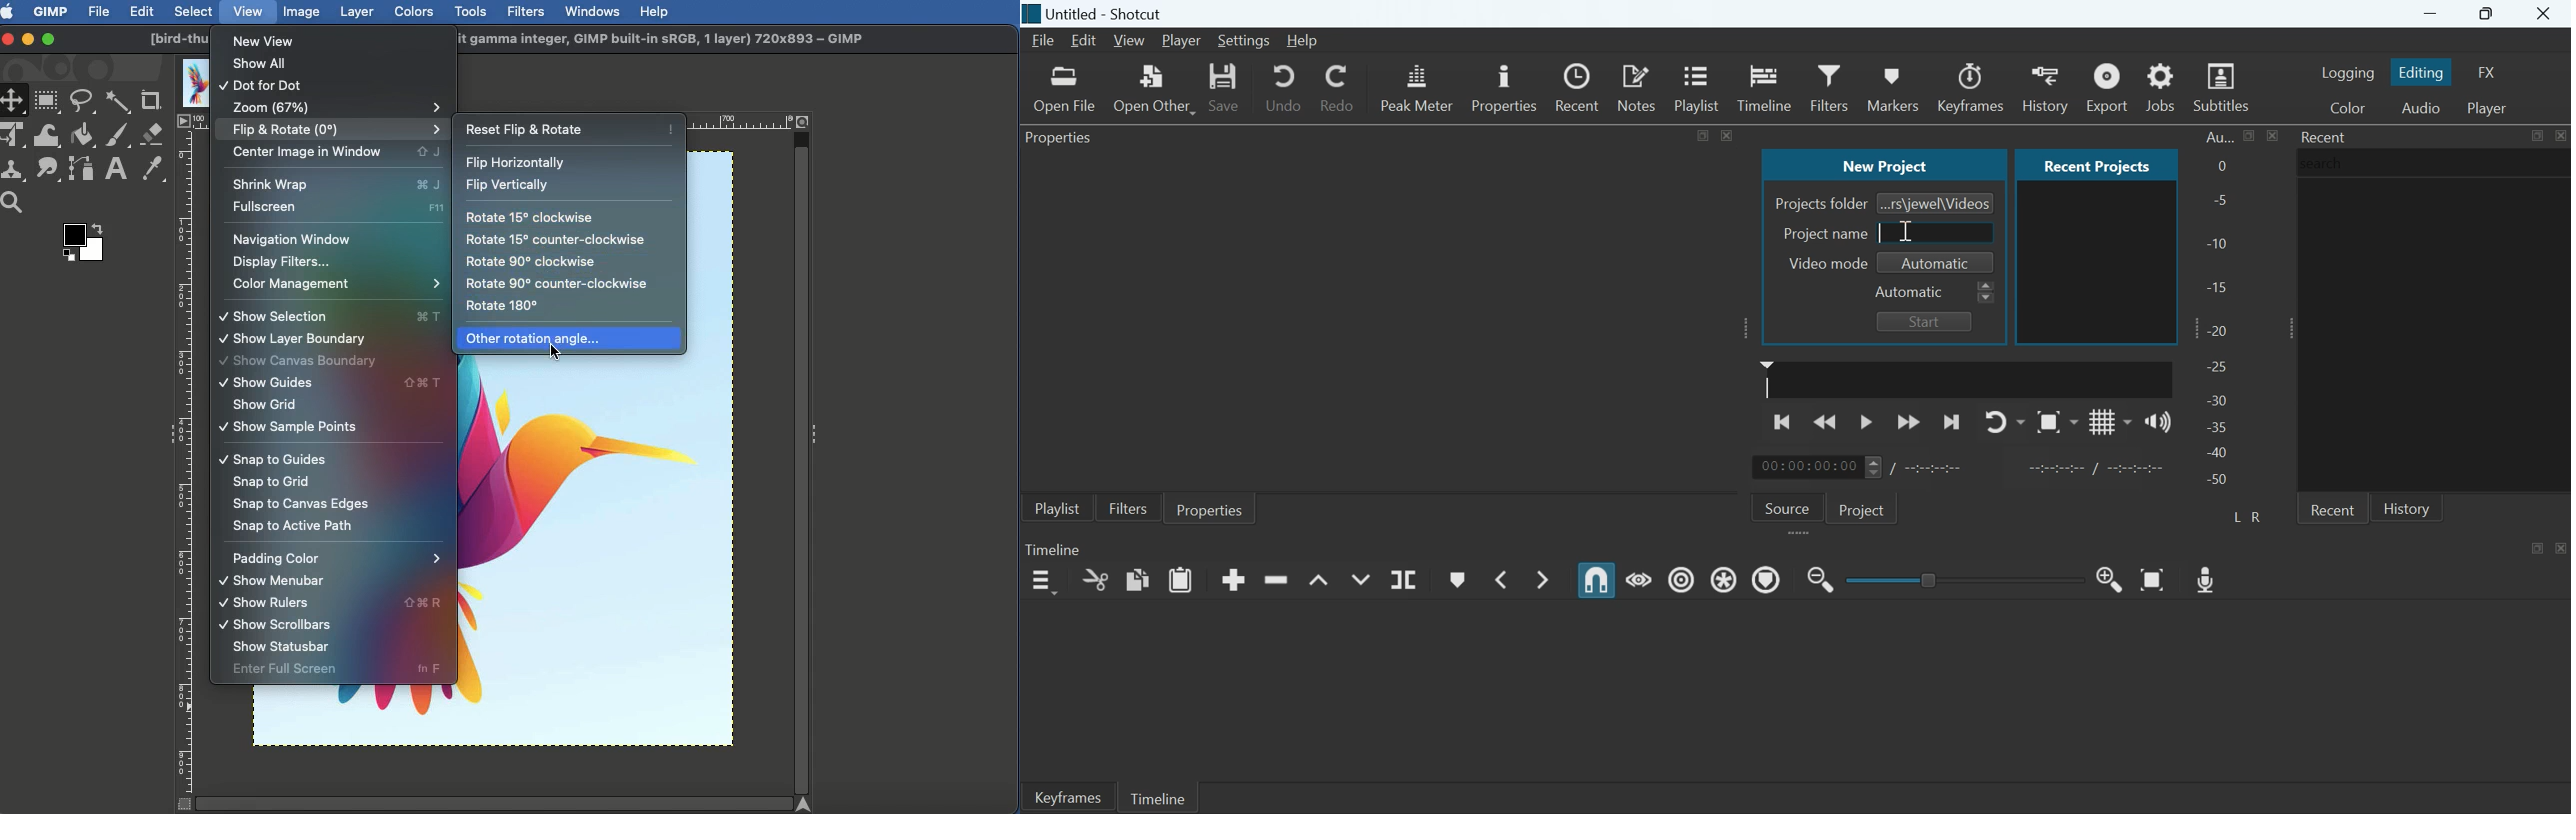 The width and height of the screenshot is (2576, 840). I want to click on Show sample points, so click(288, 426).